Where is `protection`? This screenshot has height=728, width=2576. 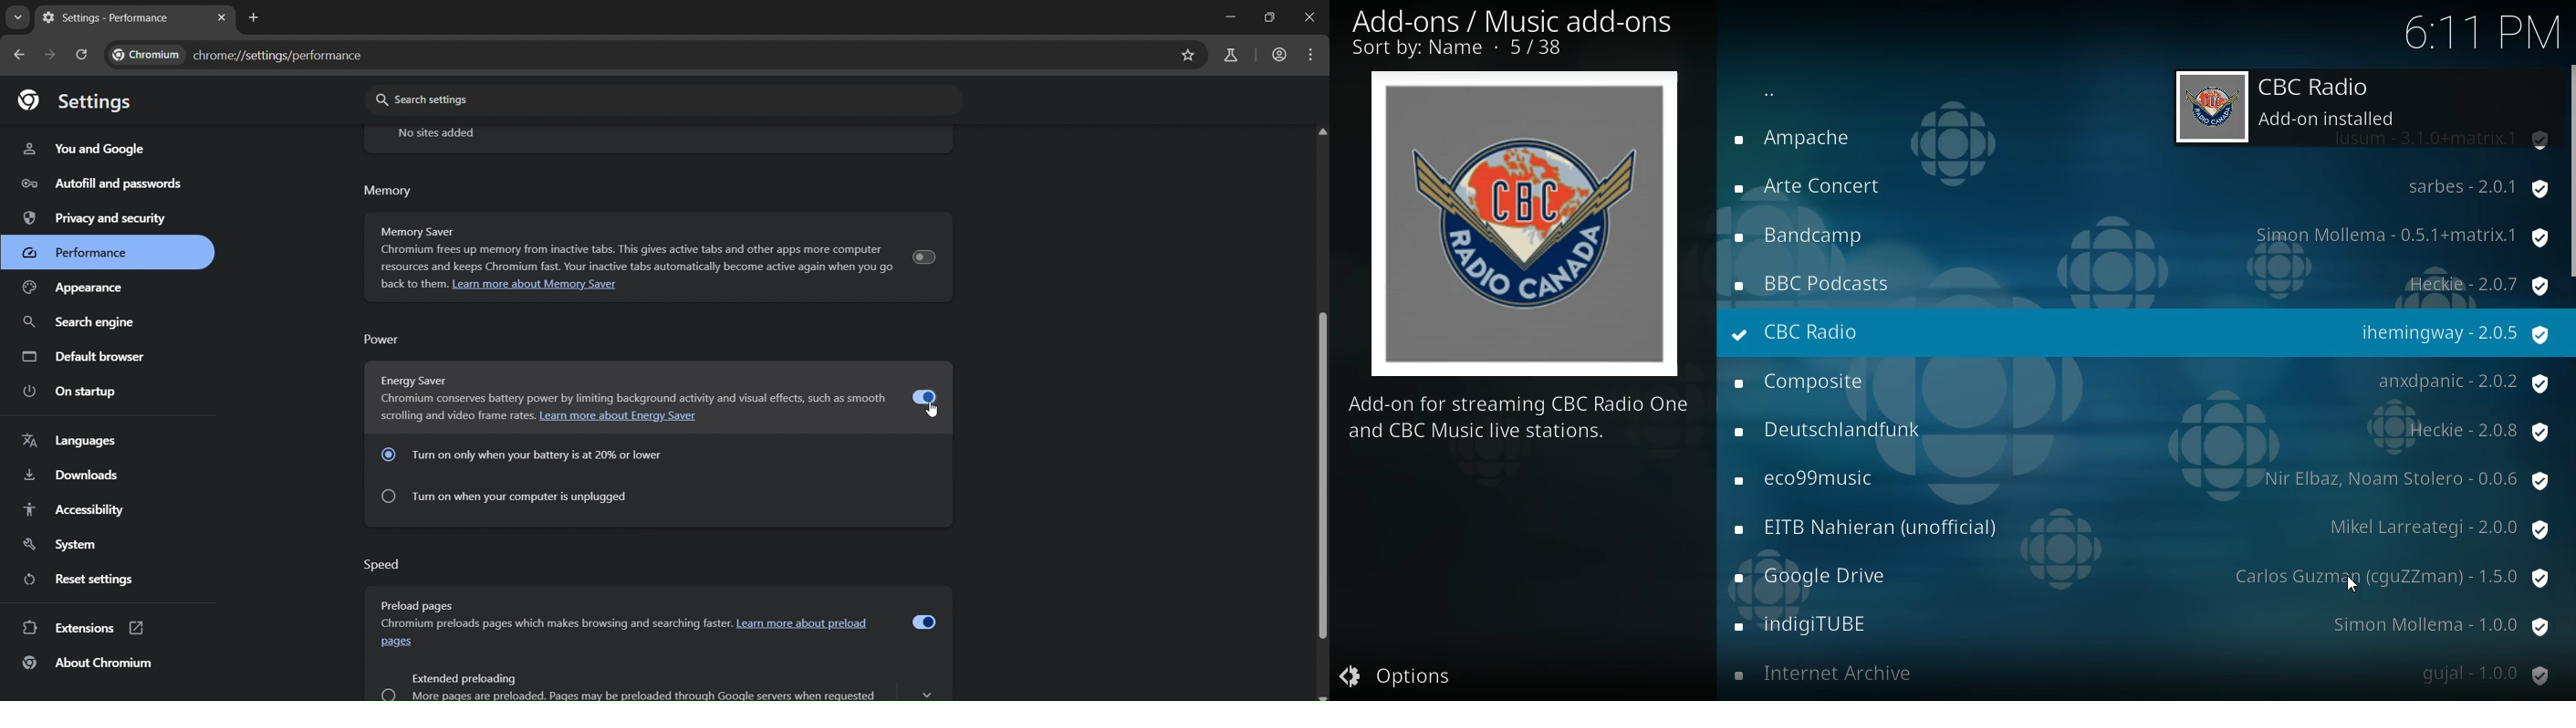
protection is located at coordinates (2407, 239).